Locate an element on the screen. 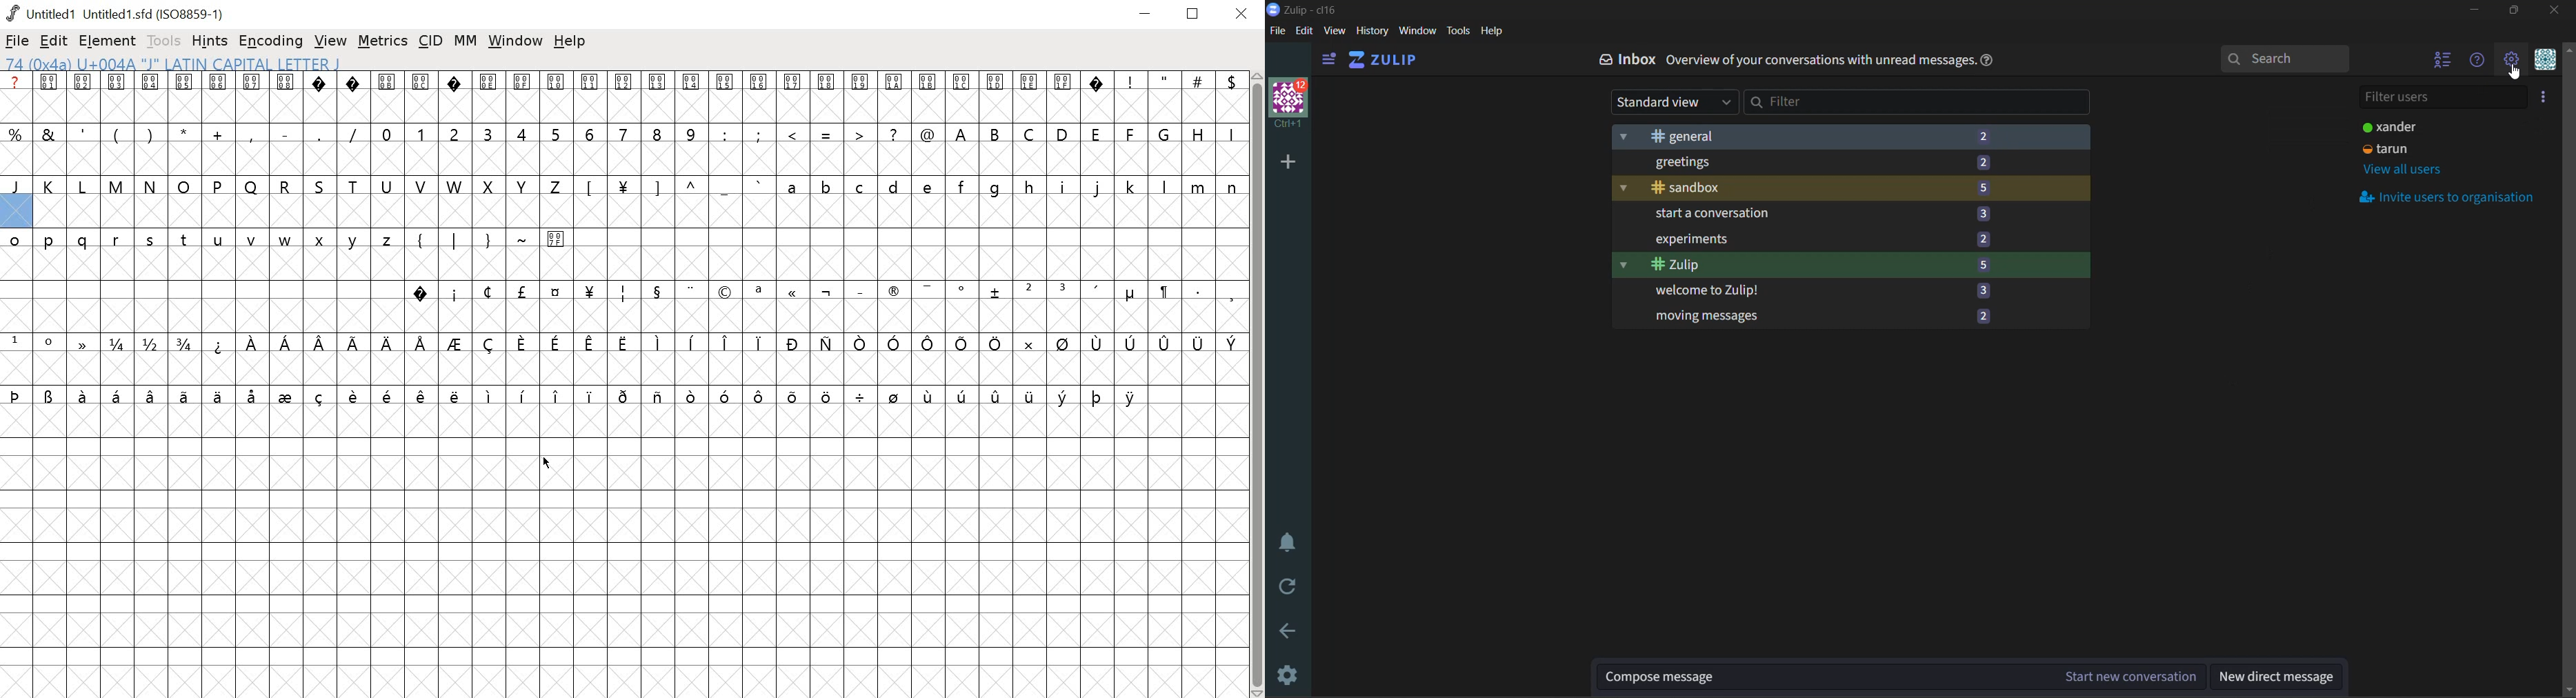 The image size is (2576, 700). start a conversation is located at coordinates (1809, 214).